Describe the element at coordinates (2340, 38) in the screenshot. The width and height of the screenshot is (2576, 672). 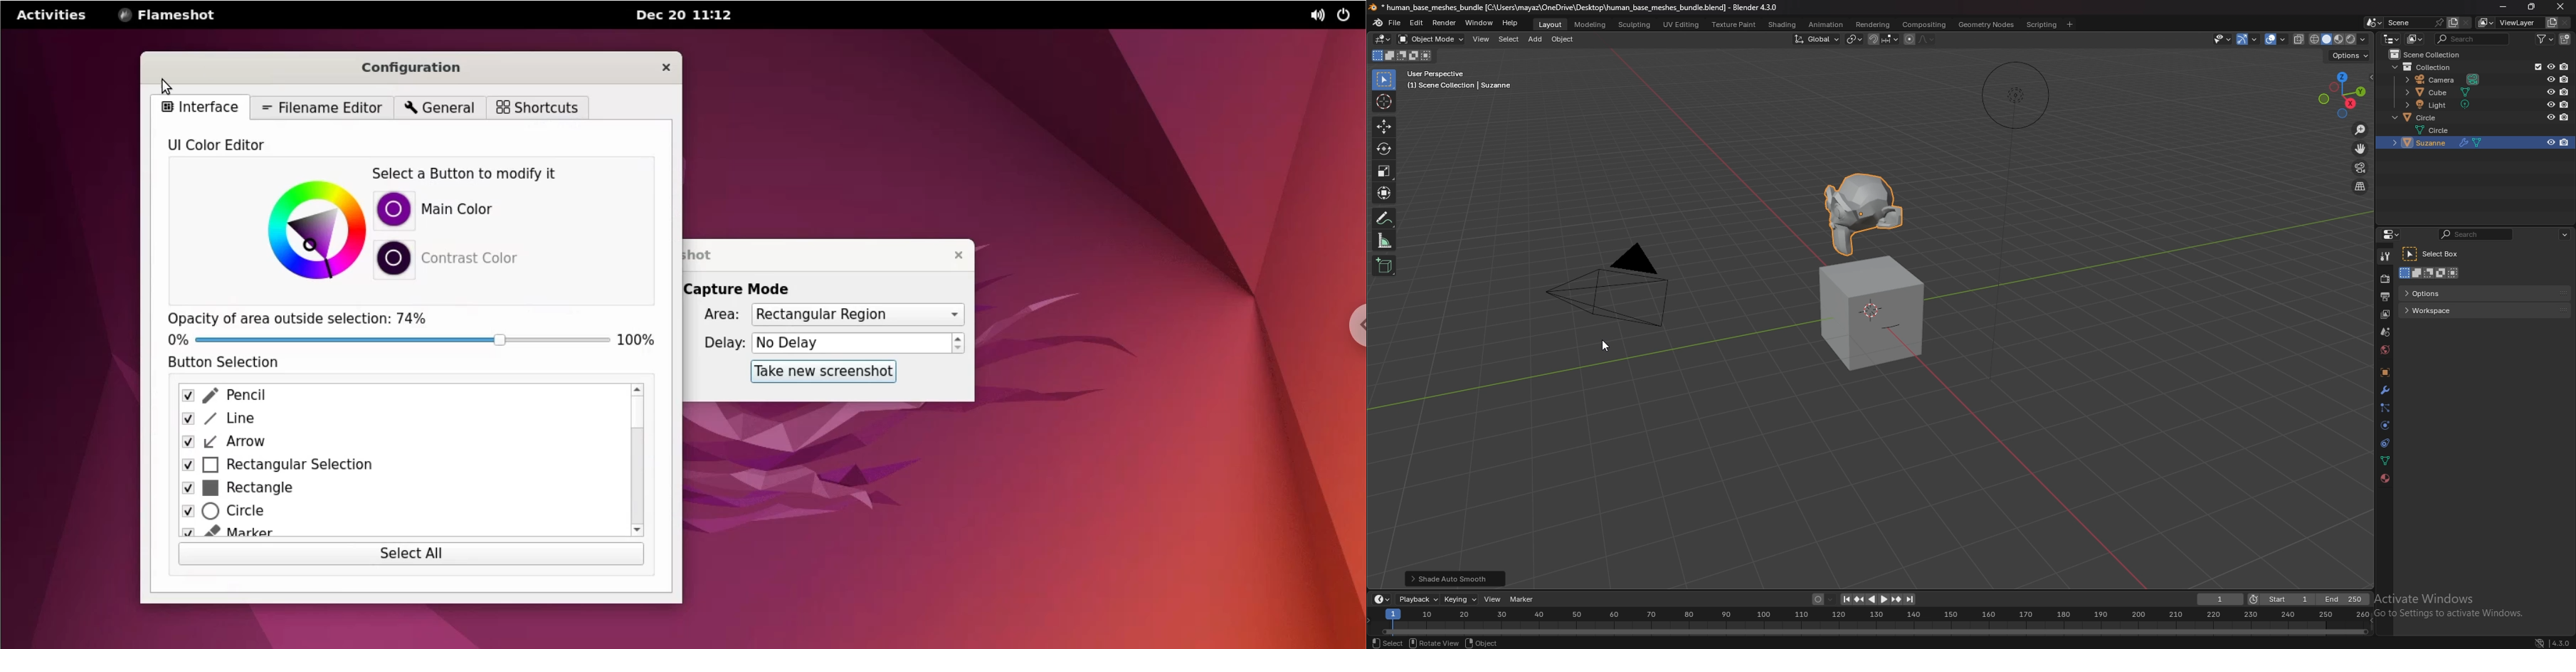
I see `viewport shading` at that location.